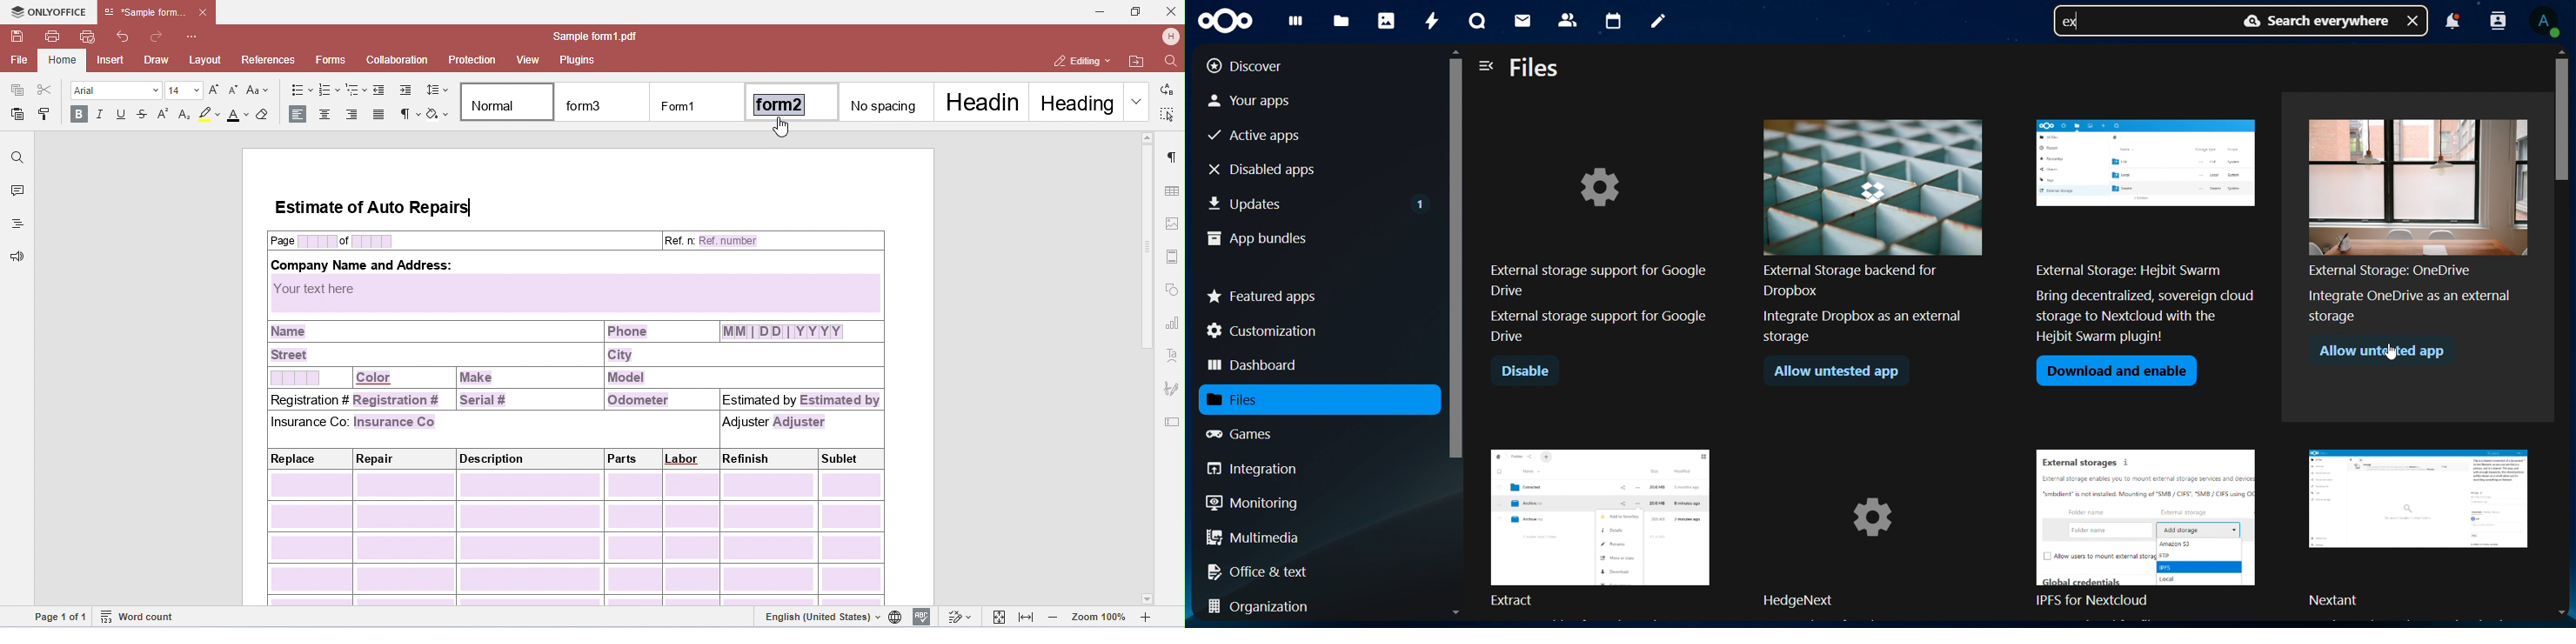 This screenshot has height=644, width=2576. Describe the element at coordinates (1318, 201) in the screenshot. I see `updates` at that location.